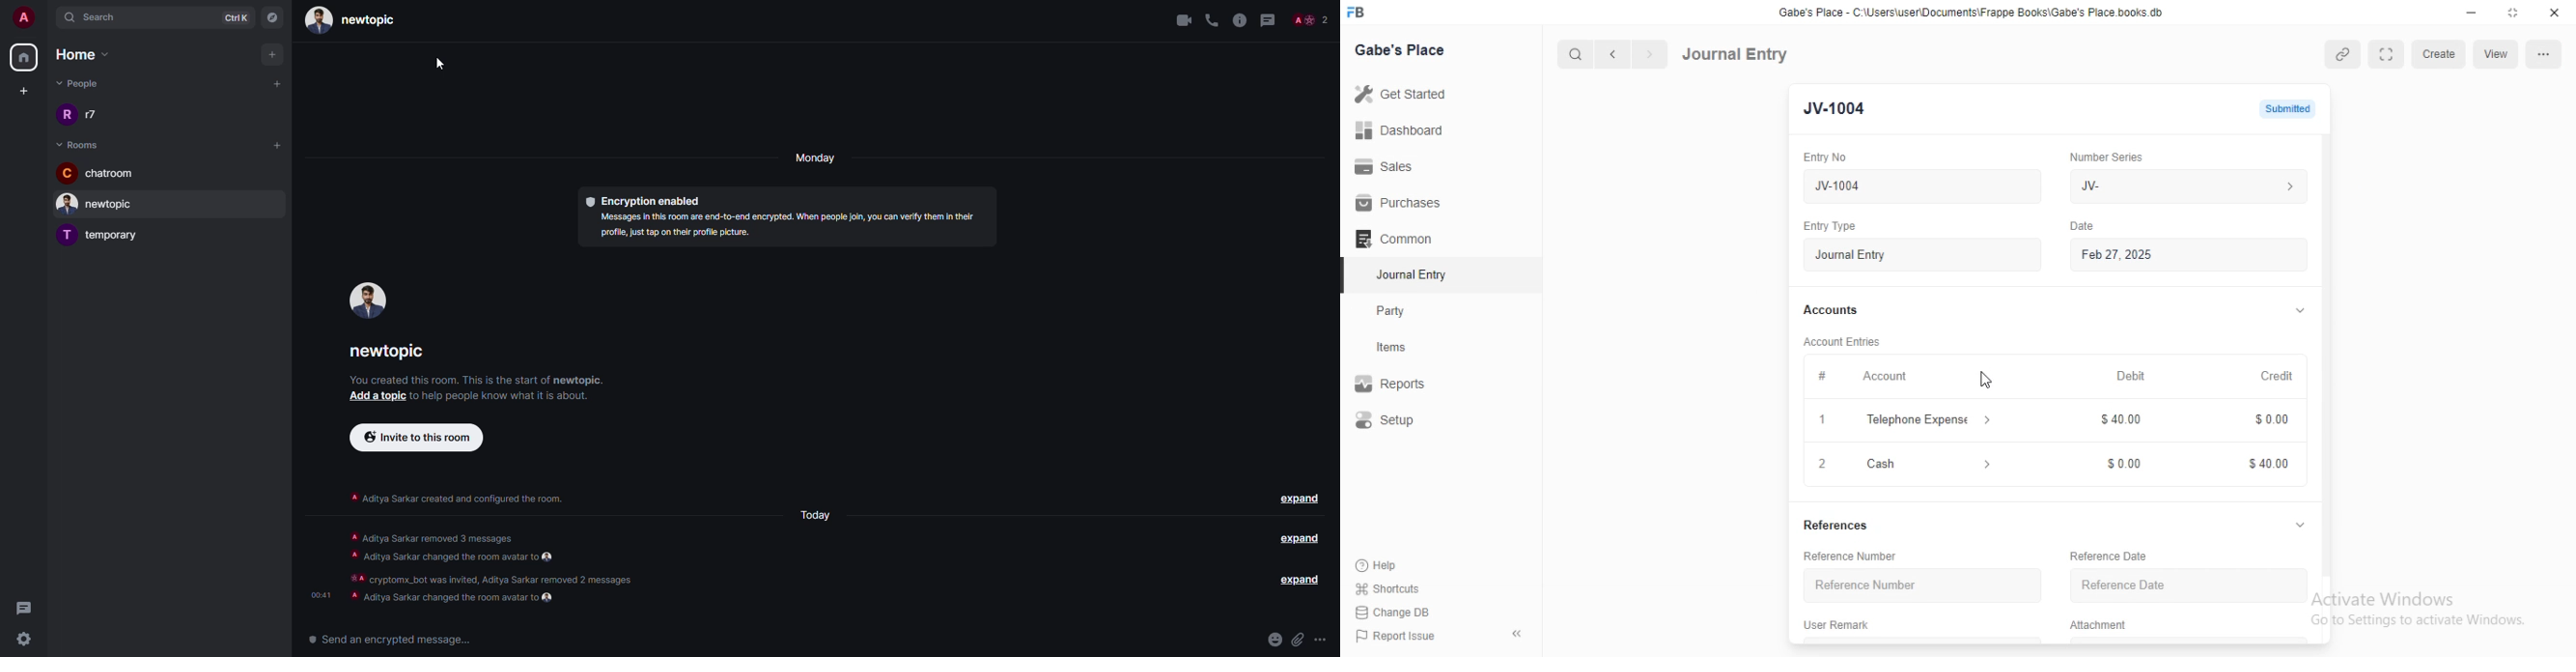  What do you see at coordinates (1865, 585) in the screenshot?
I see `‘Reference Number` at bounding box center [1865, 585].